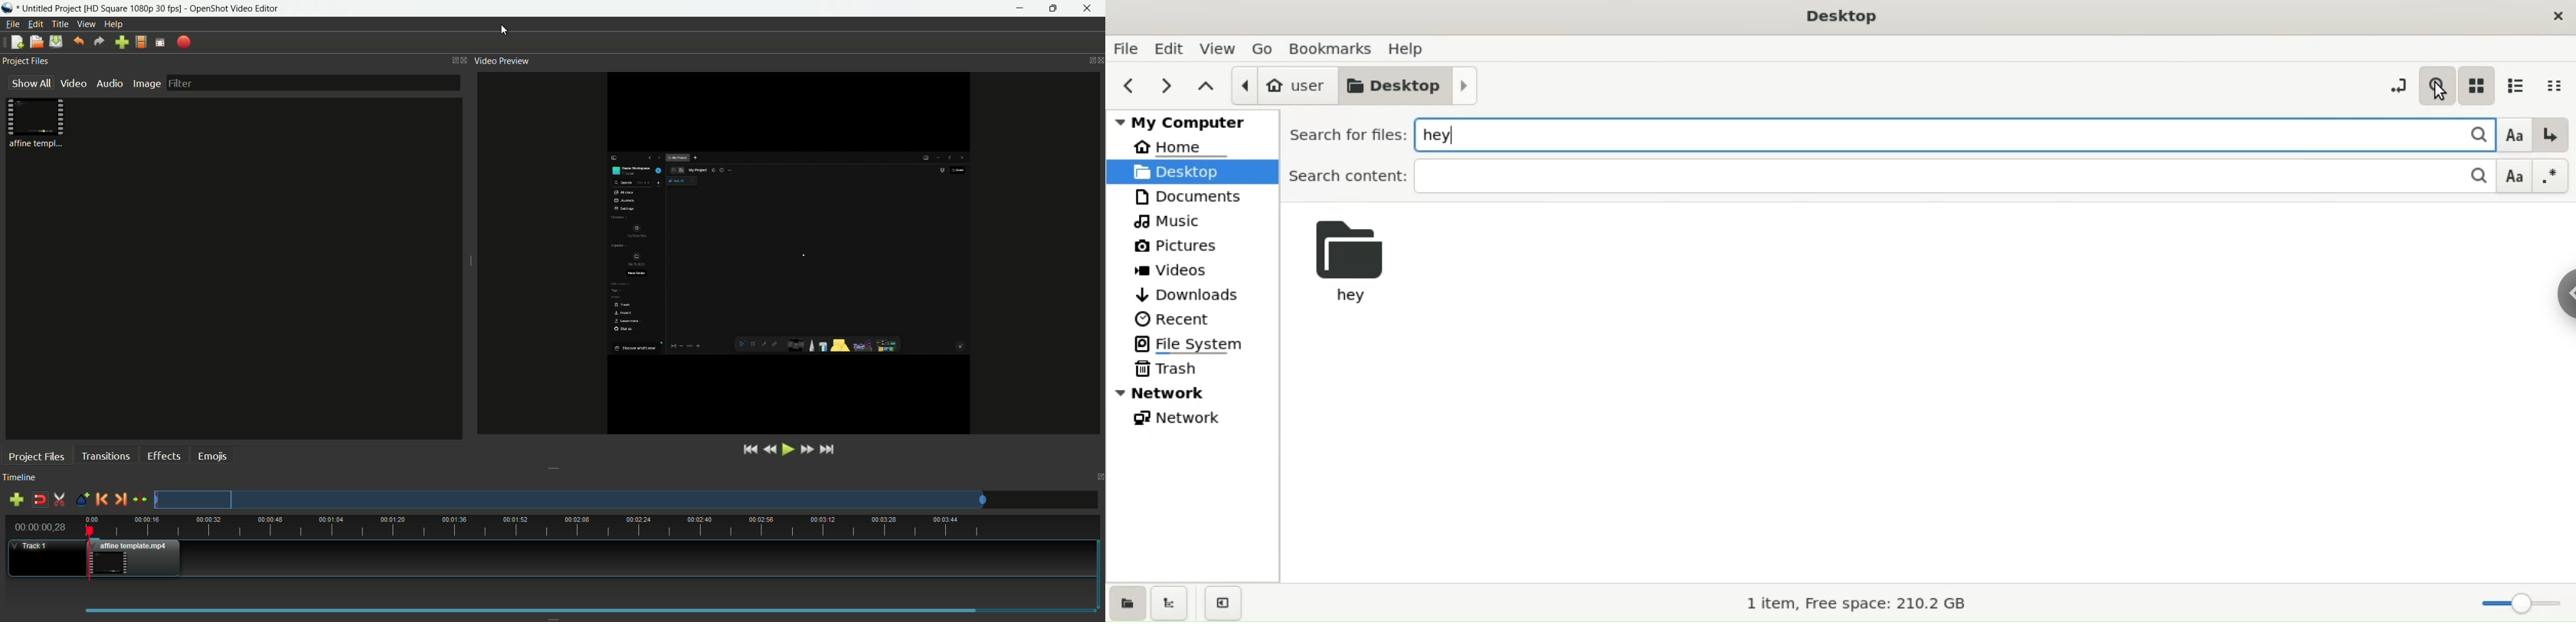  Describe the element at coordinates (140, 499) in the screenshot. I see `center the timeline on the playhead` at that location.